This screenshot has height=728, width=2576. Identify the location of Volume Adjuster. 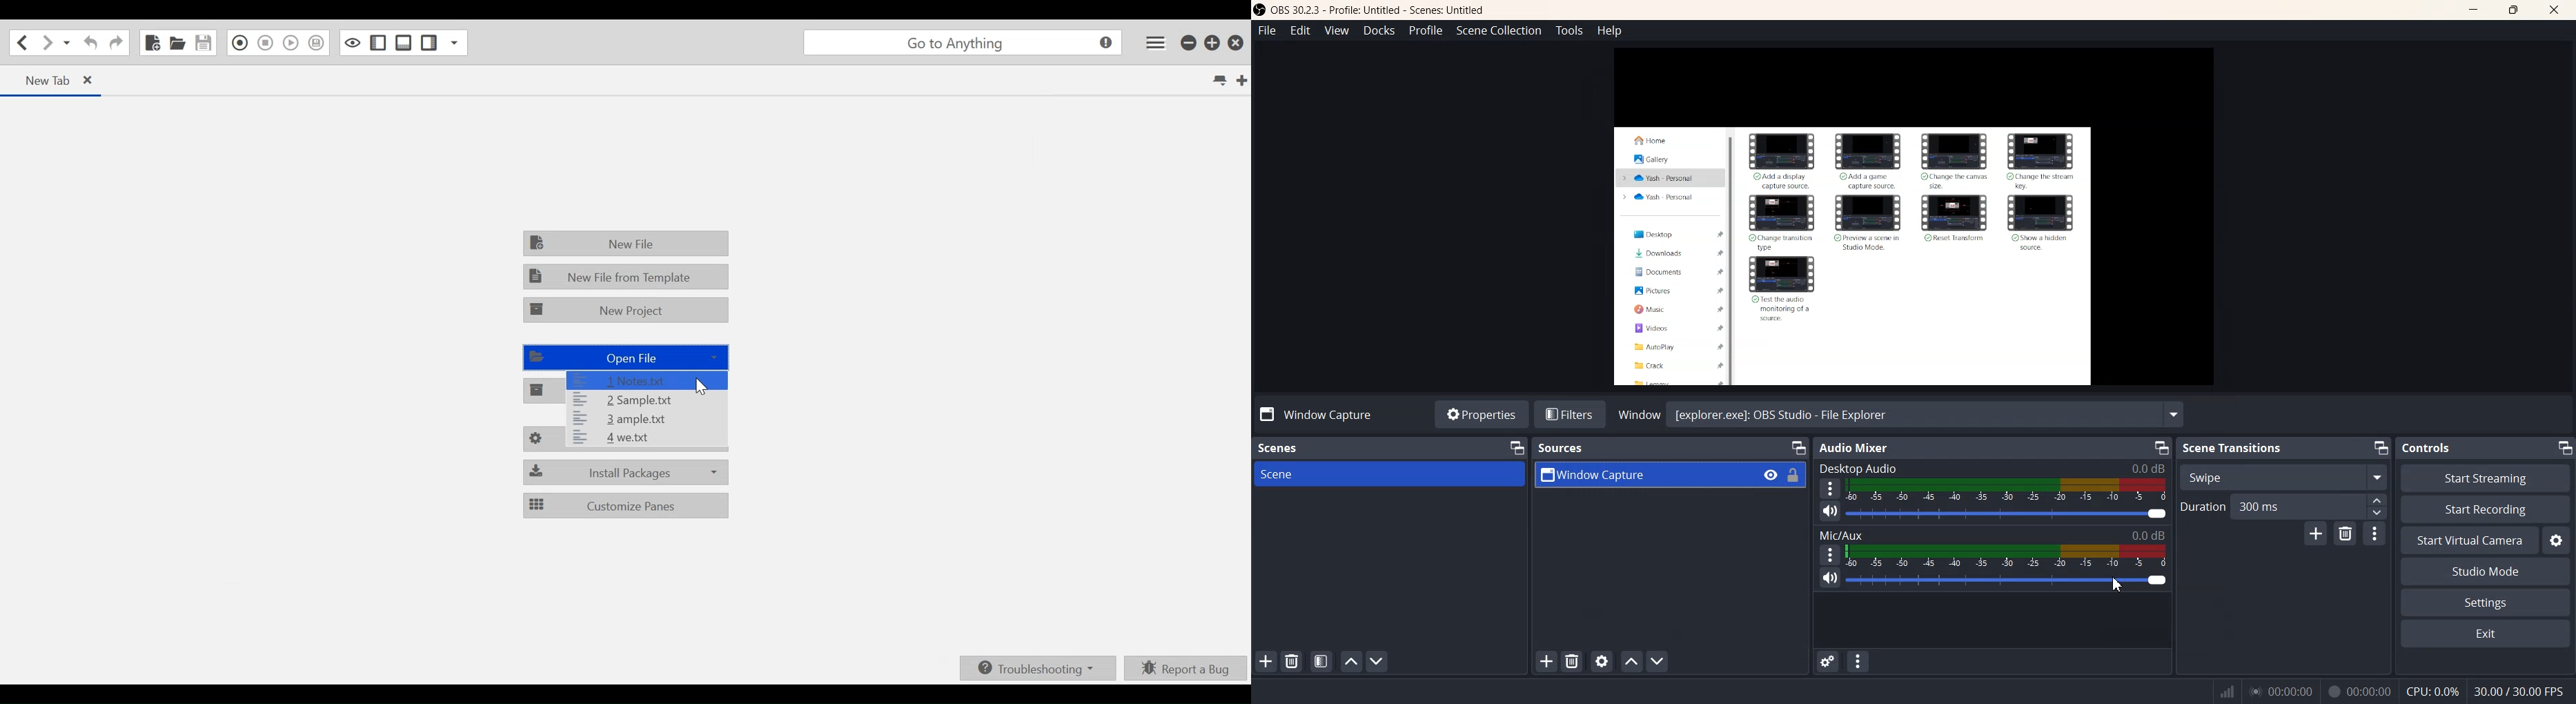
(2007, 514).